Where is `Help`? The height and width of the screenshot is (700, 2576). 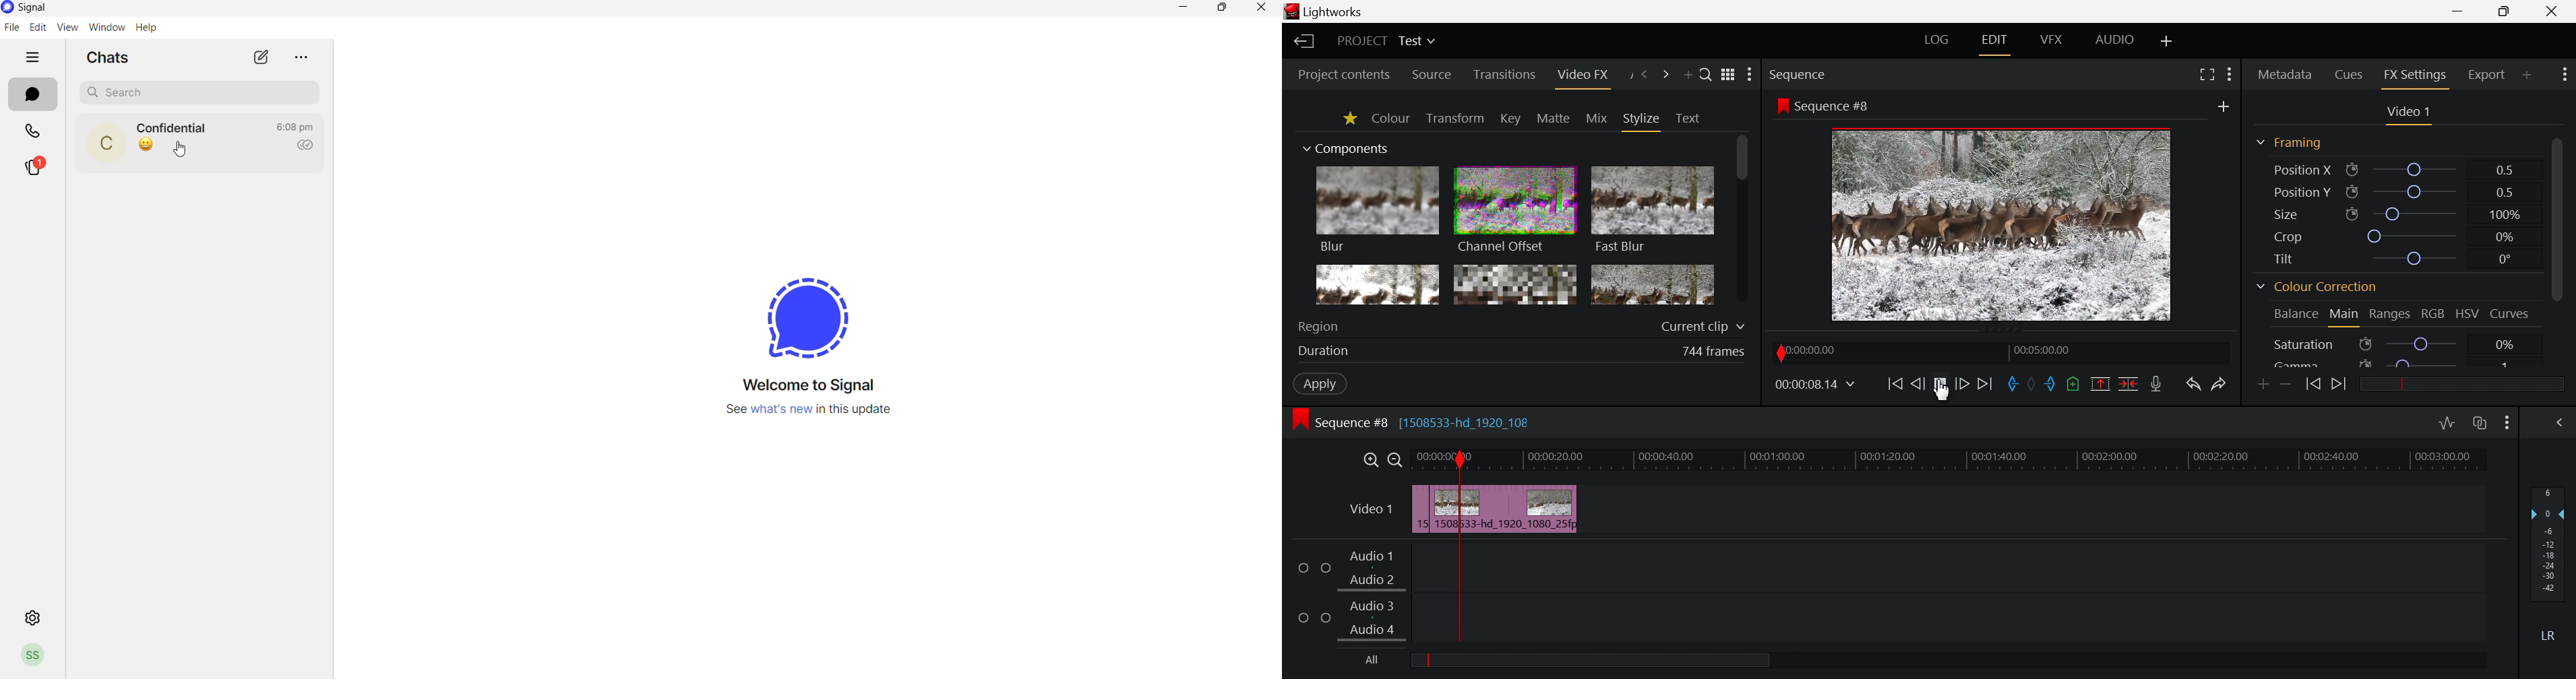
Help is located at coordinates (150, 27).